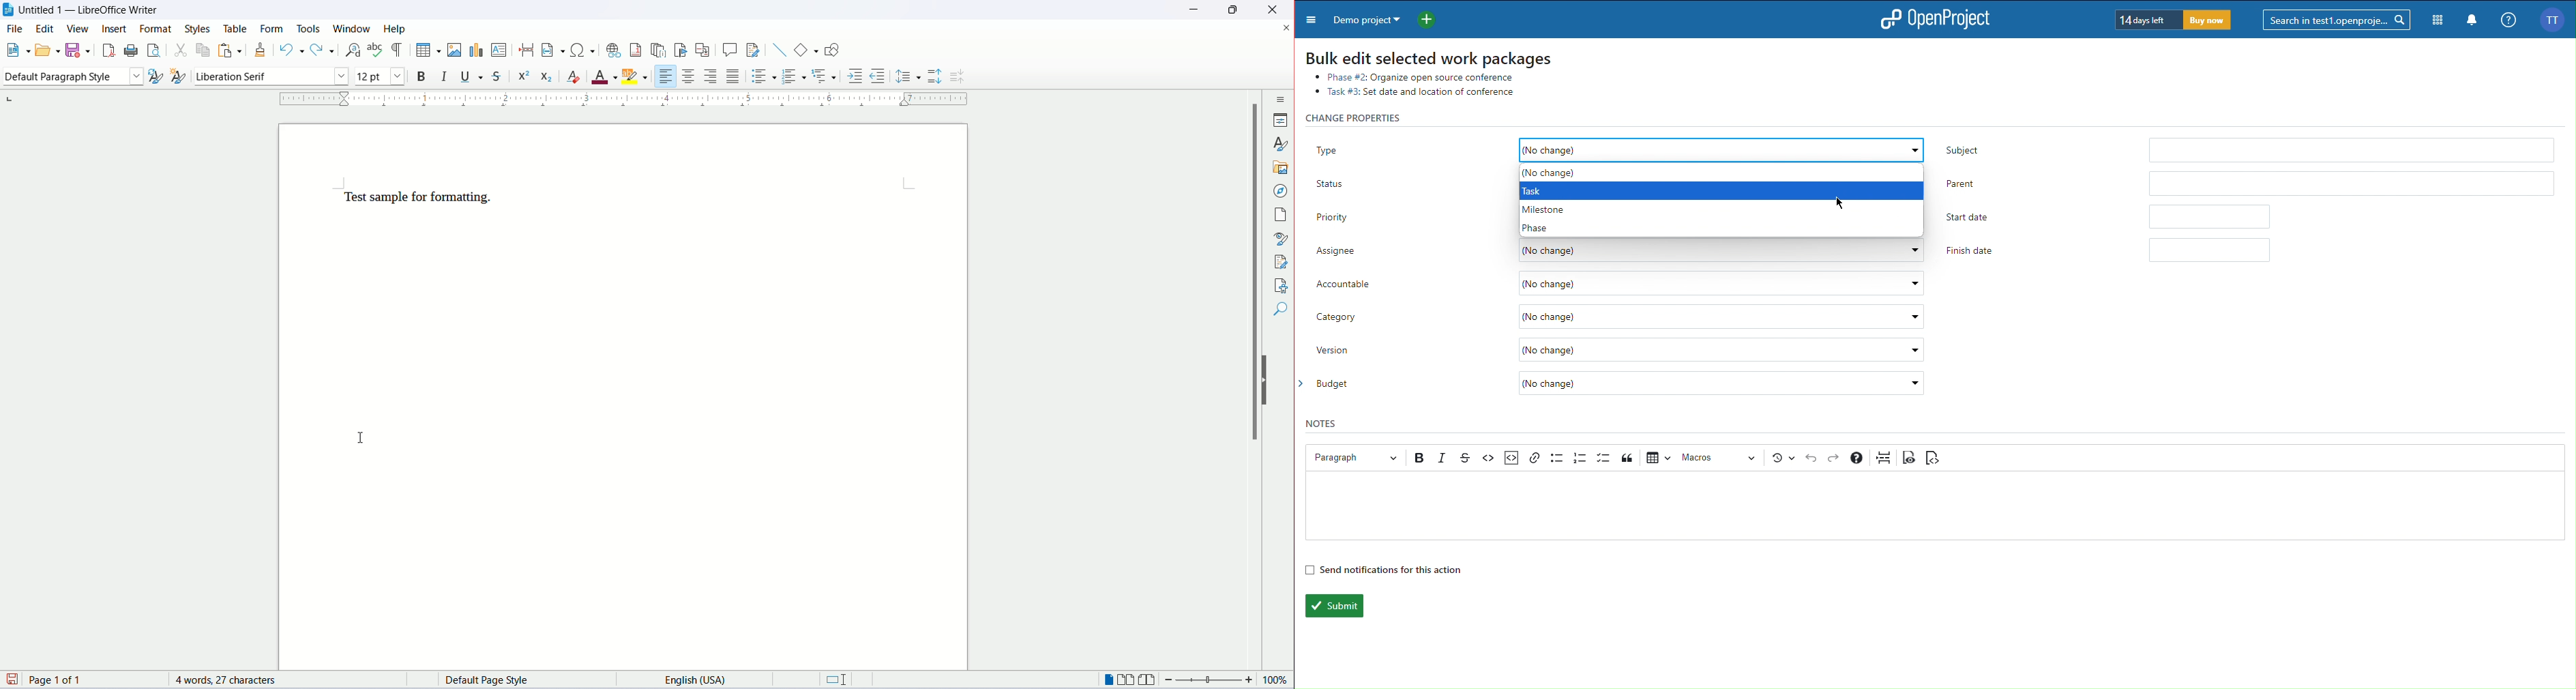 The height and width of the screenshot is (700, 2576). What do you see at coordinates (454, 50) in the screenshot?
I see `insert image` at bounding box center [454, 50].